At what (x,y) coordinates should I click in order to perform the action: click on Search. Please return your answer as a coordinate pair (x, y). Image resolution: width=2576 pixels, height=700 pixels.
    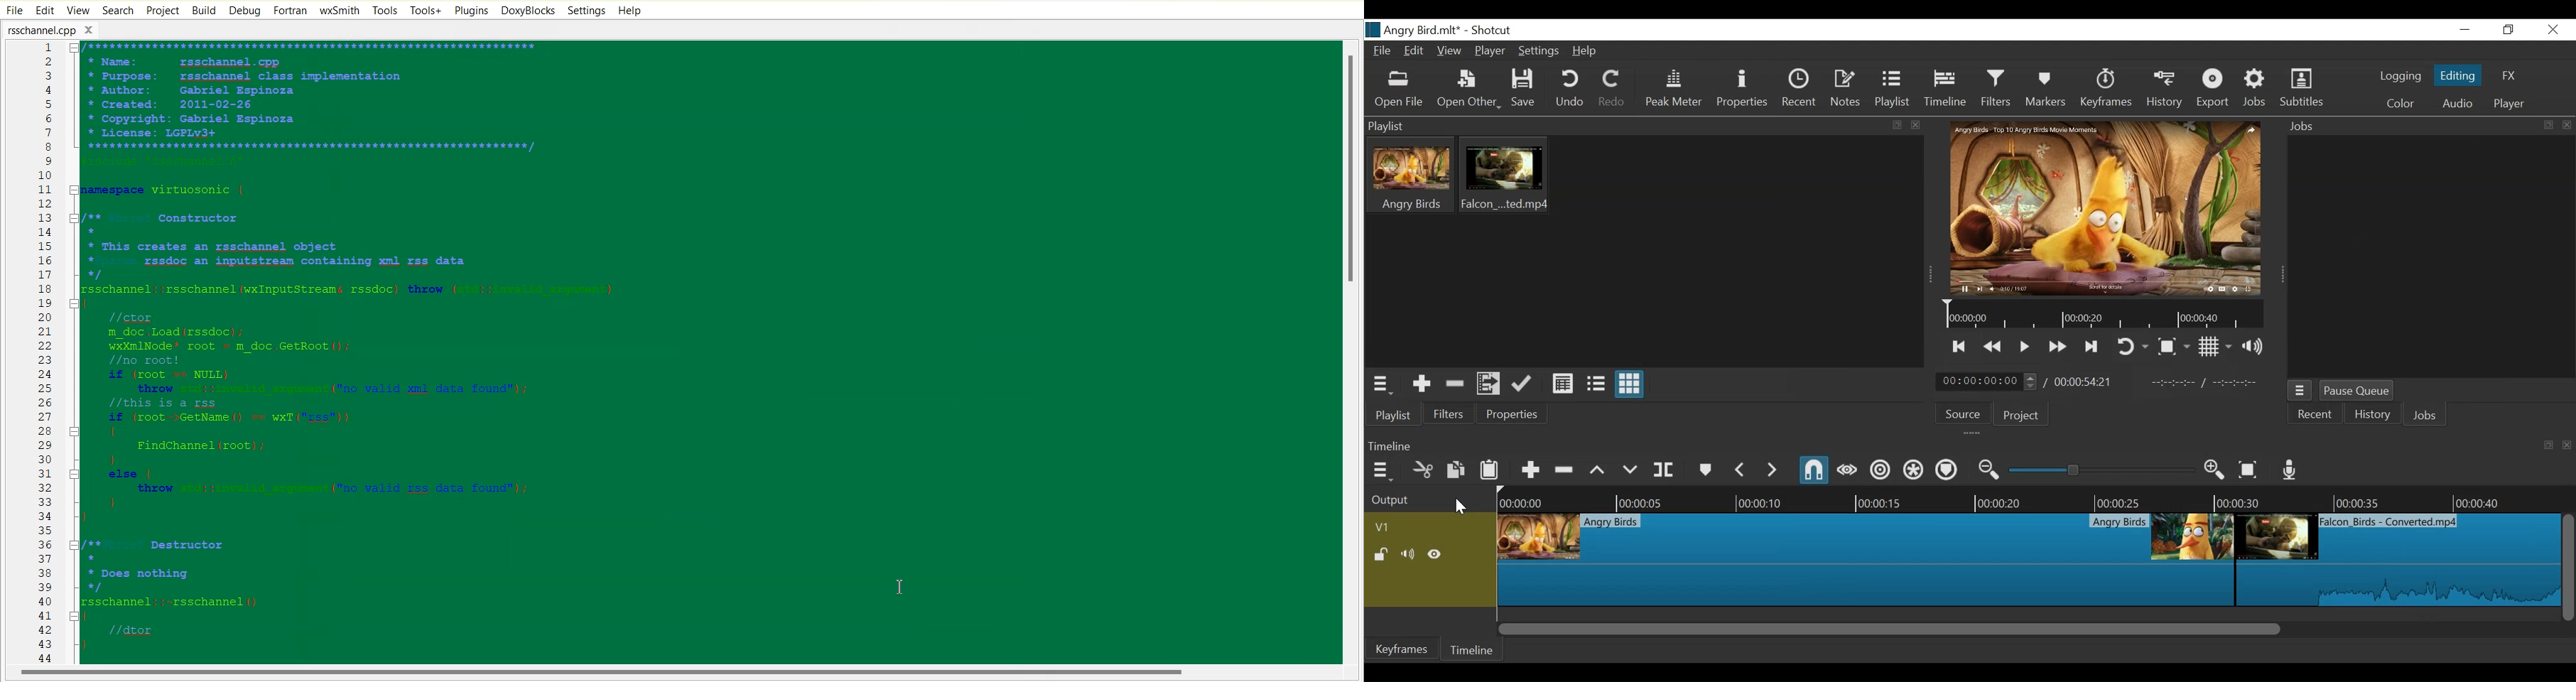
    Looking at the image, I should click on (118, 10).